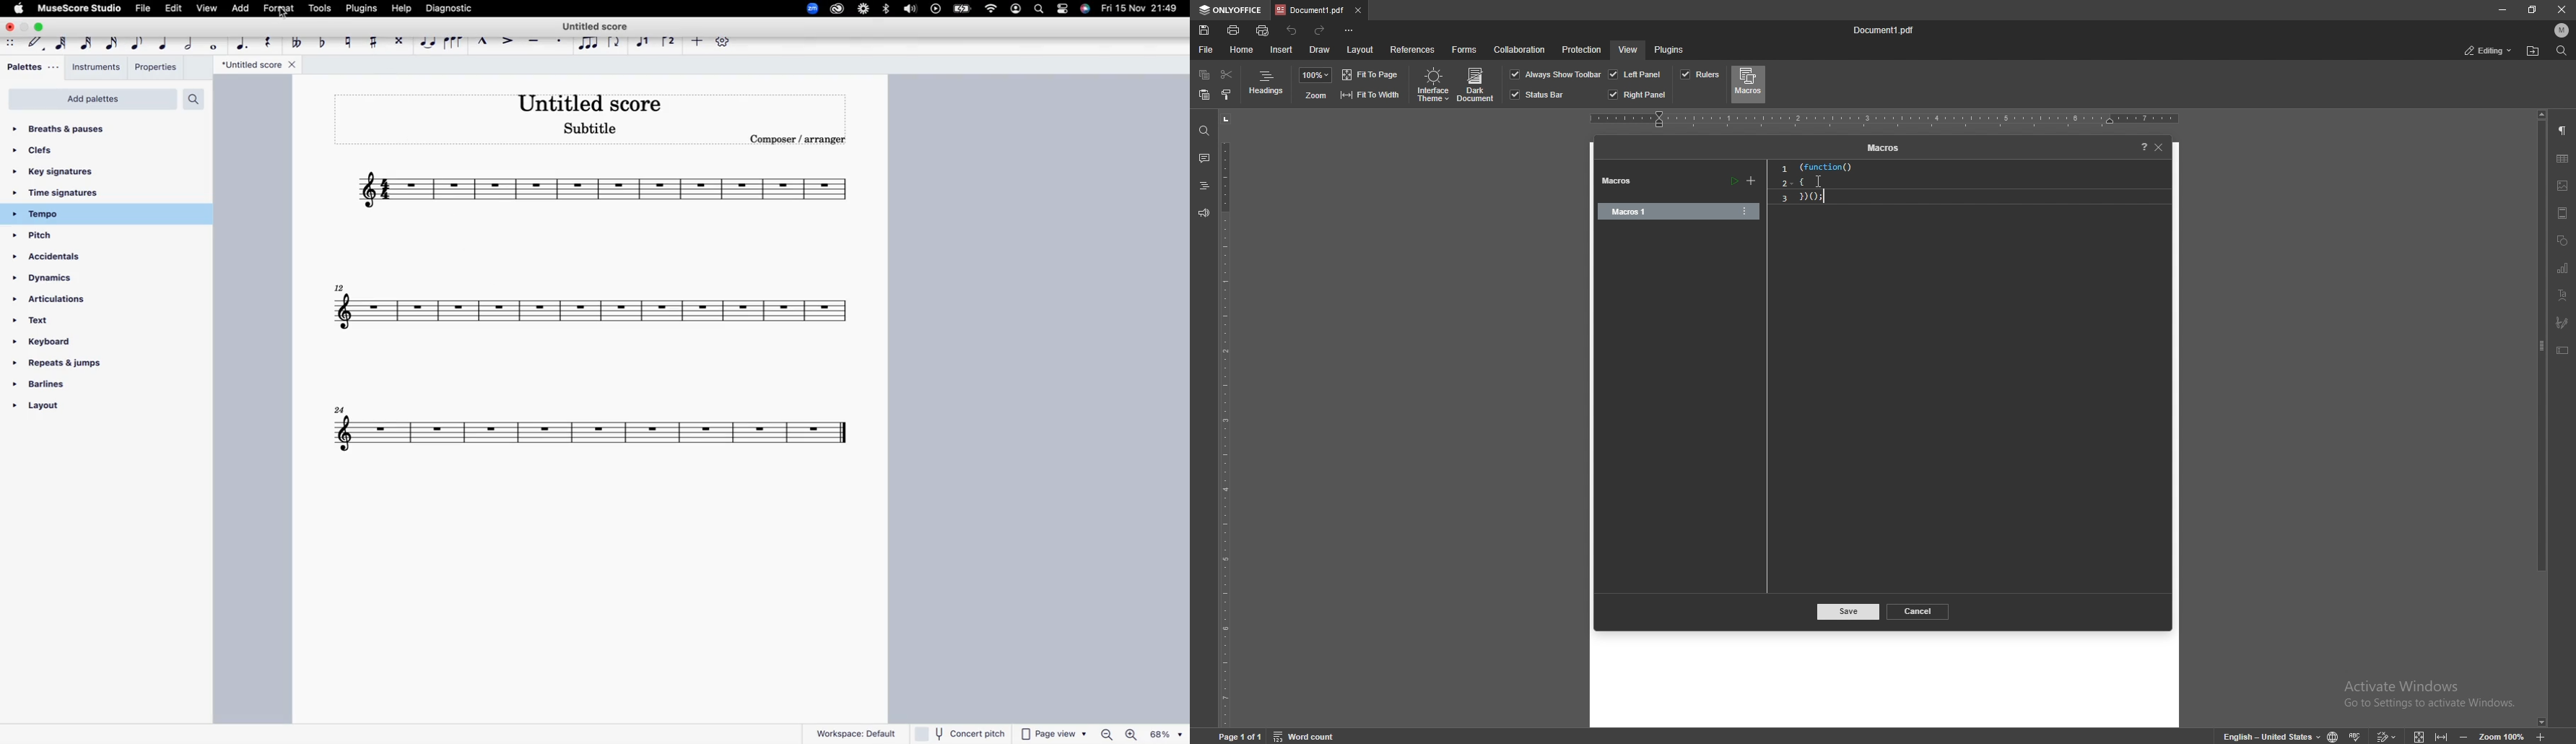 The width and height of the screenshot is (2576, 756). Describe the element at coordinates (1661, 212) in the screenshot. I see `macro` at that location.